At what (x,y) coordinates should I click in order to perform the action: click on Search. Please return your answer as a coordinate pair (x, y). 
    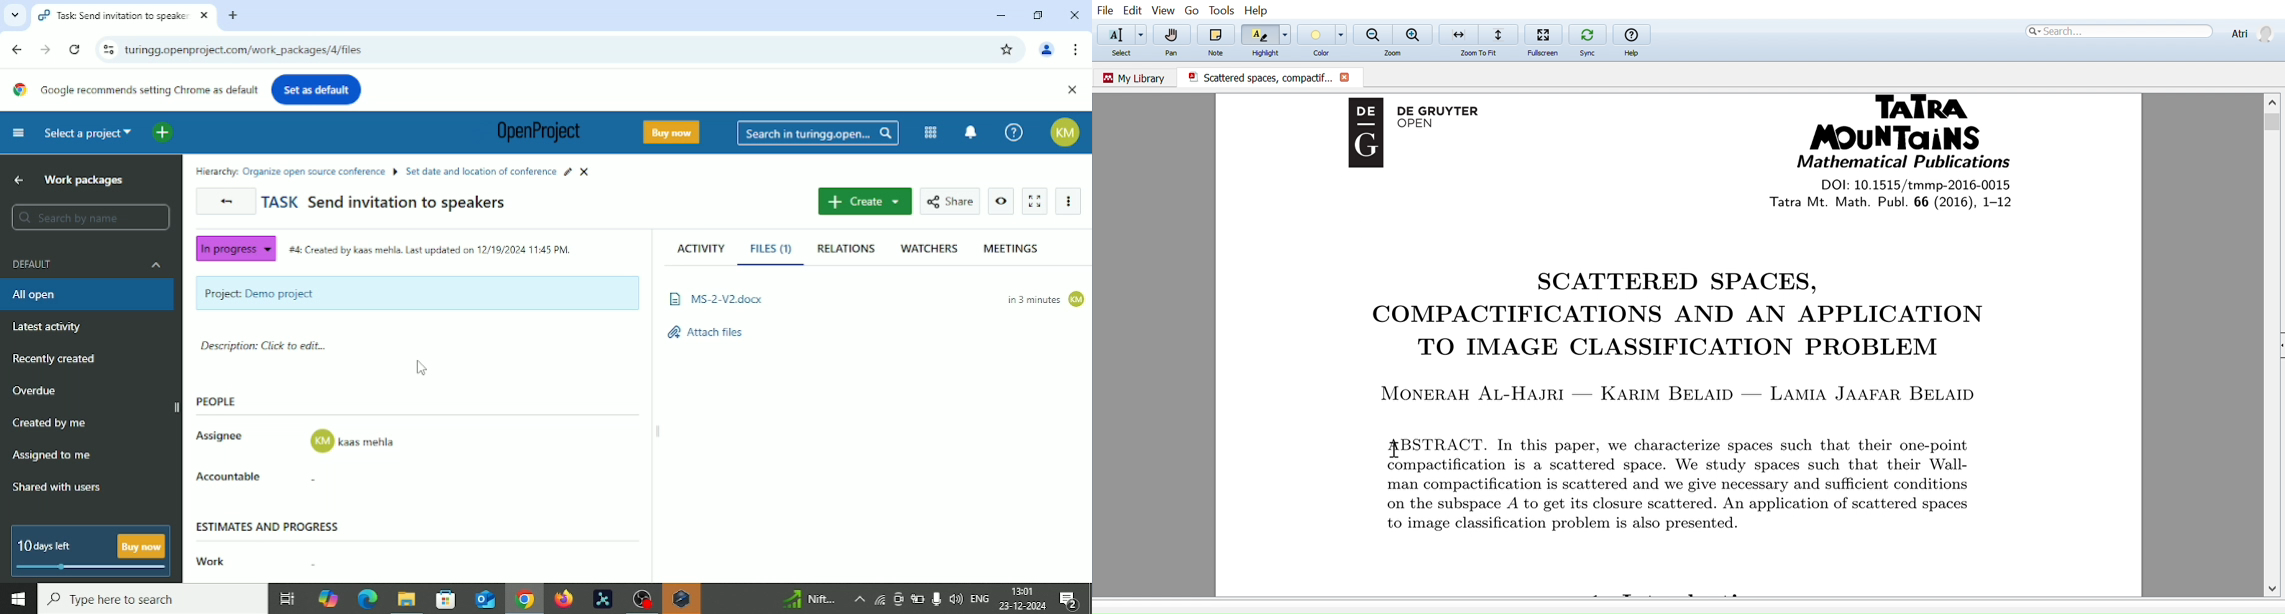
    Looking at the image, I should click on (2117, 31).